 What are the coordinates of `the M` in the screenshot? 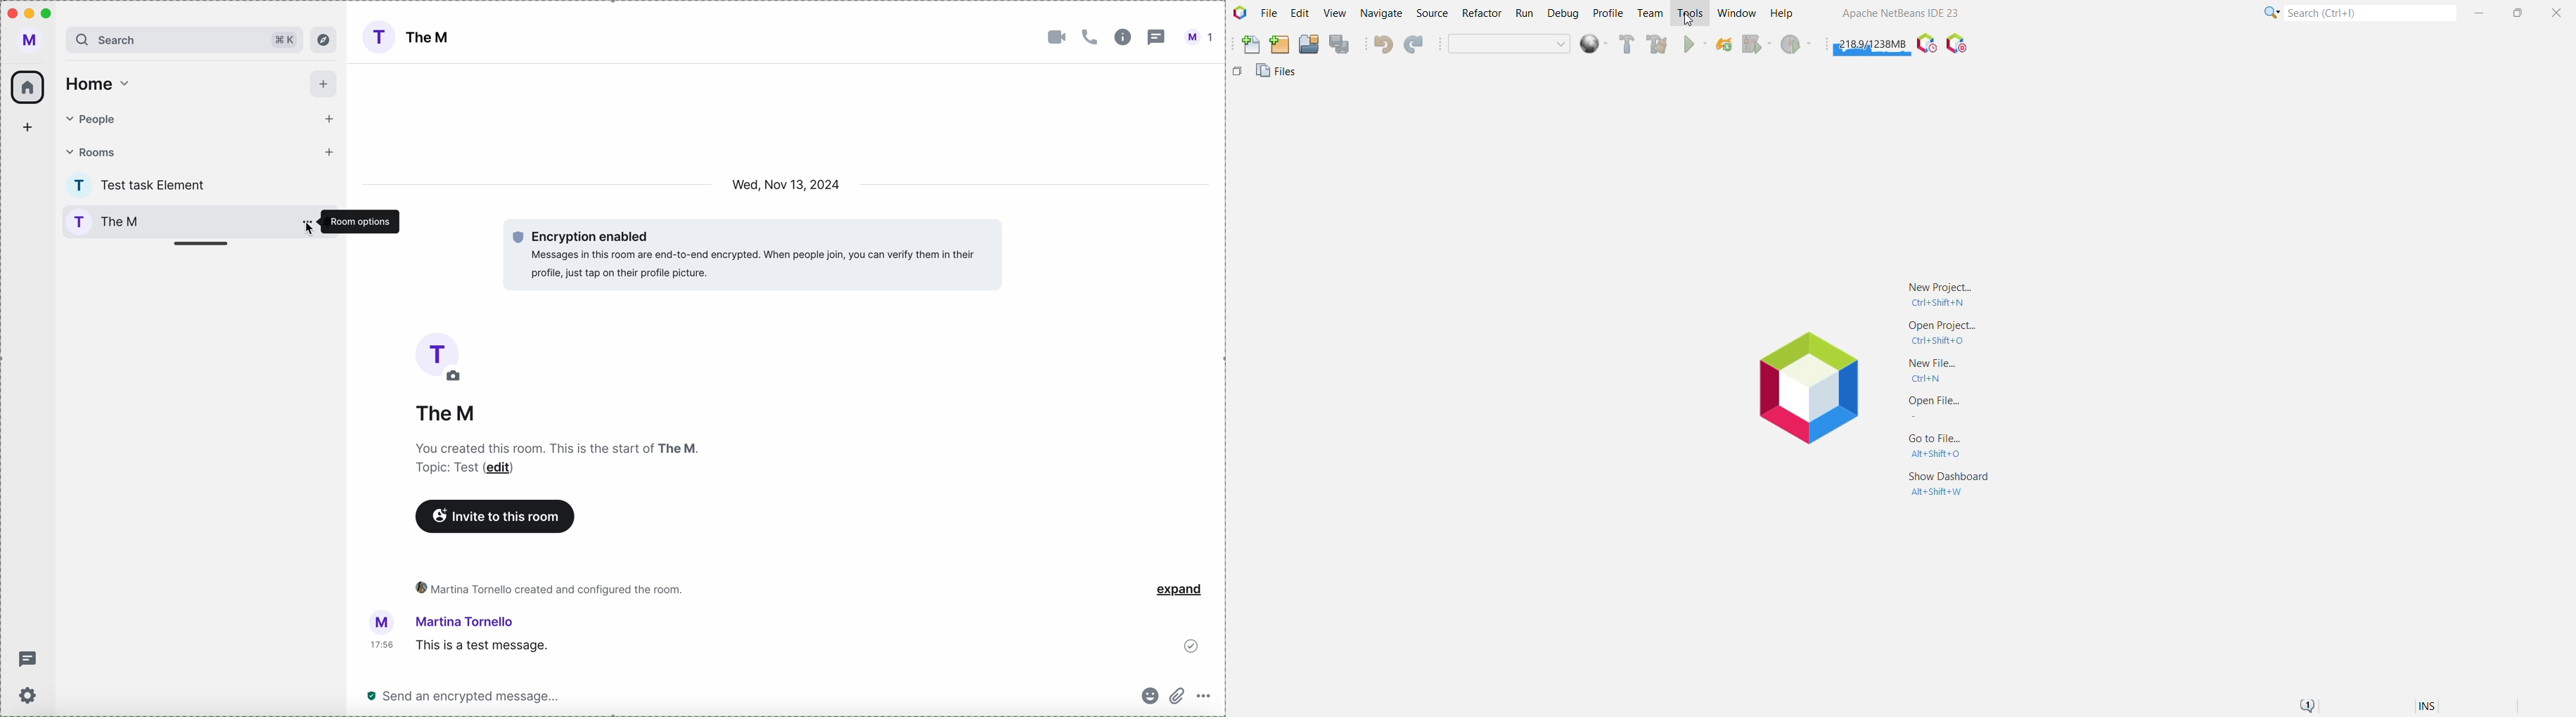 It's located at (447, 416).